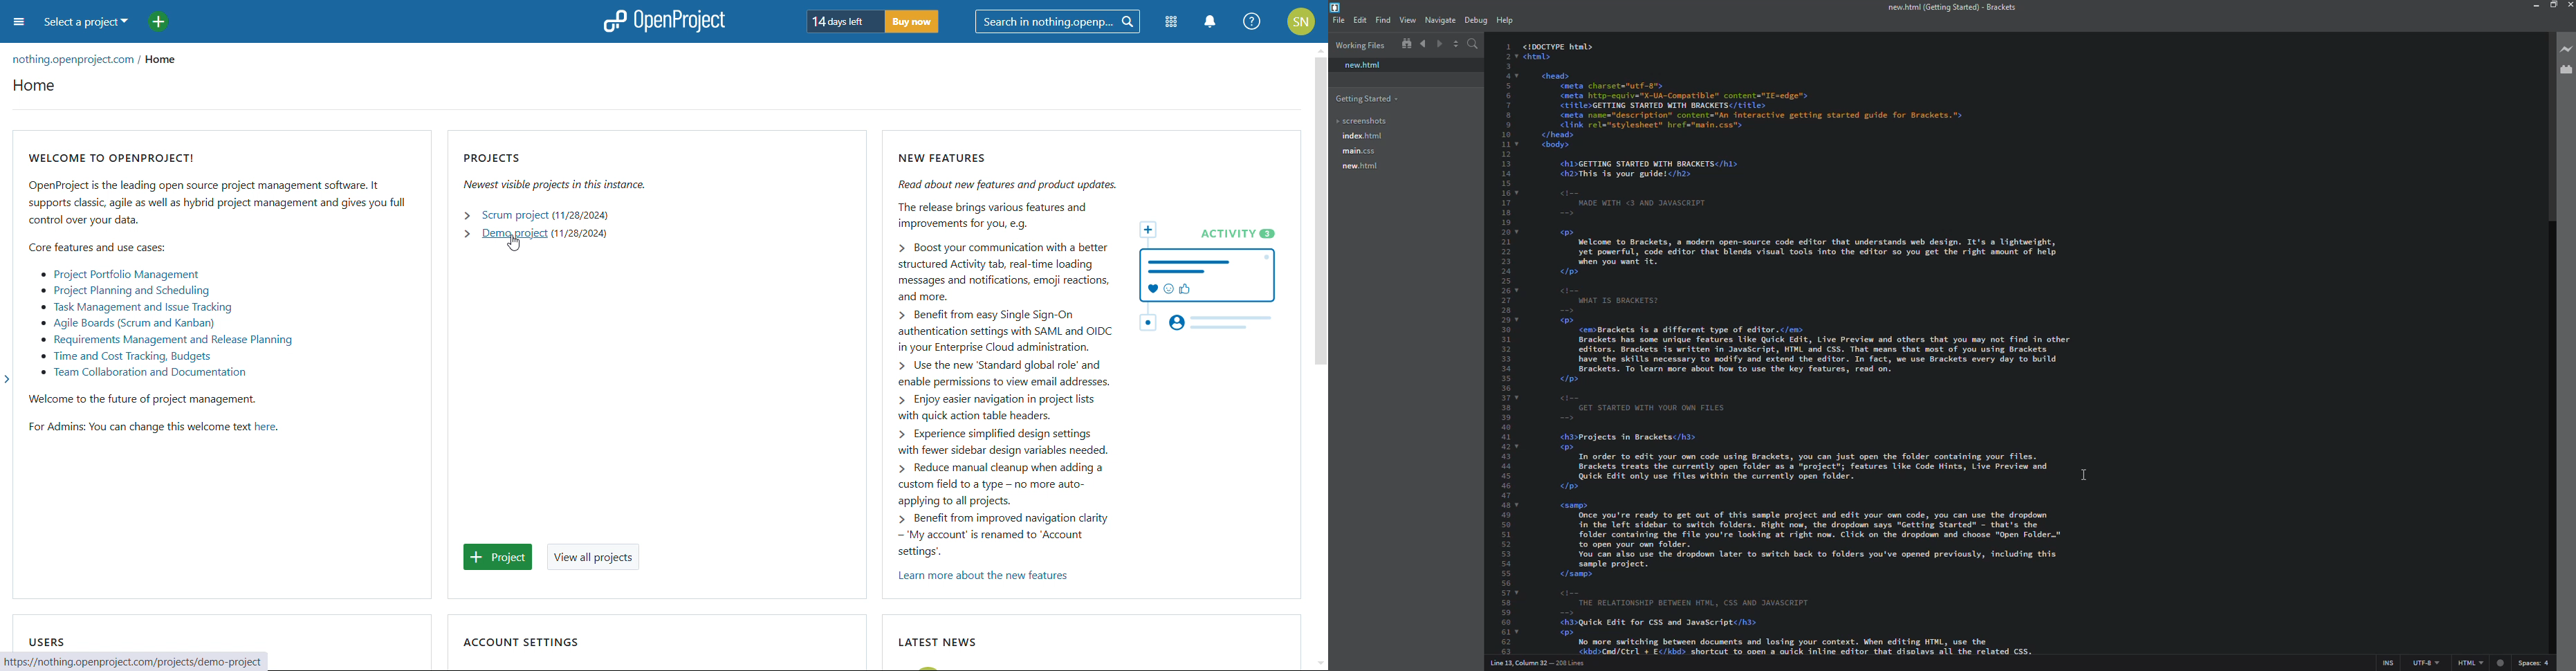  What do you see at coordinates (146, 660) in the screenshot?
I see `https://nothing.openproject.com/projects/demo-project` at bounding box center [146, 660].